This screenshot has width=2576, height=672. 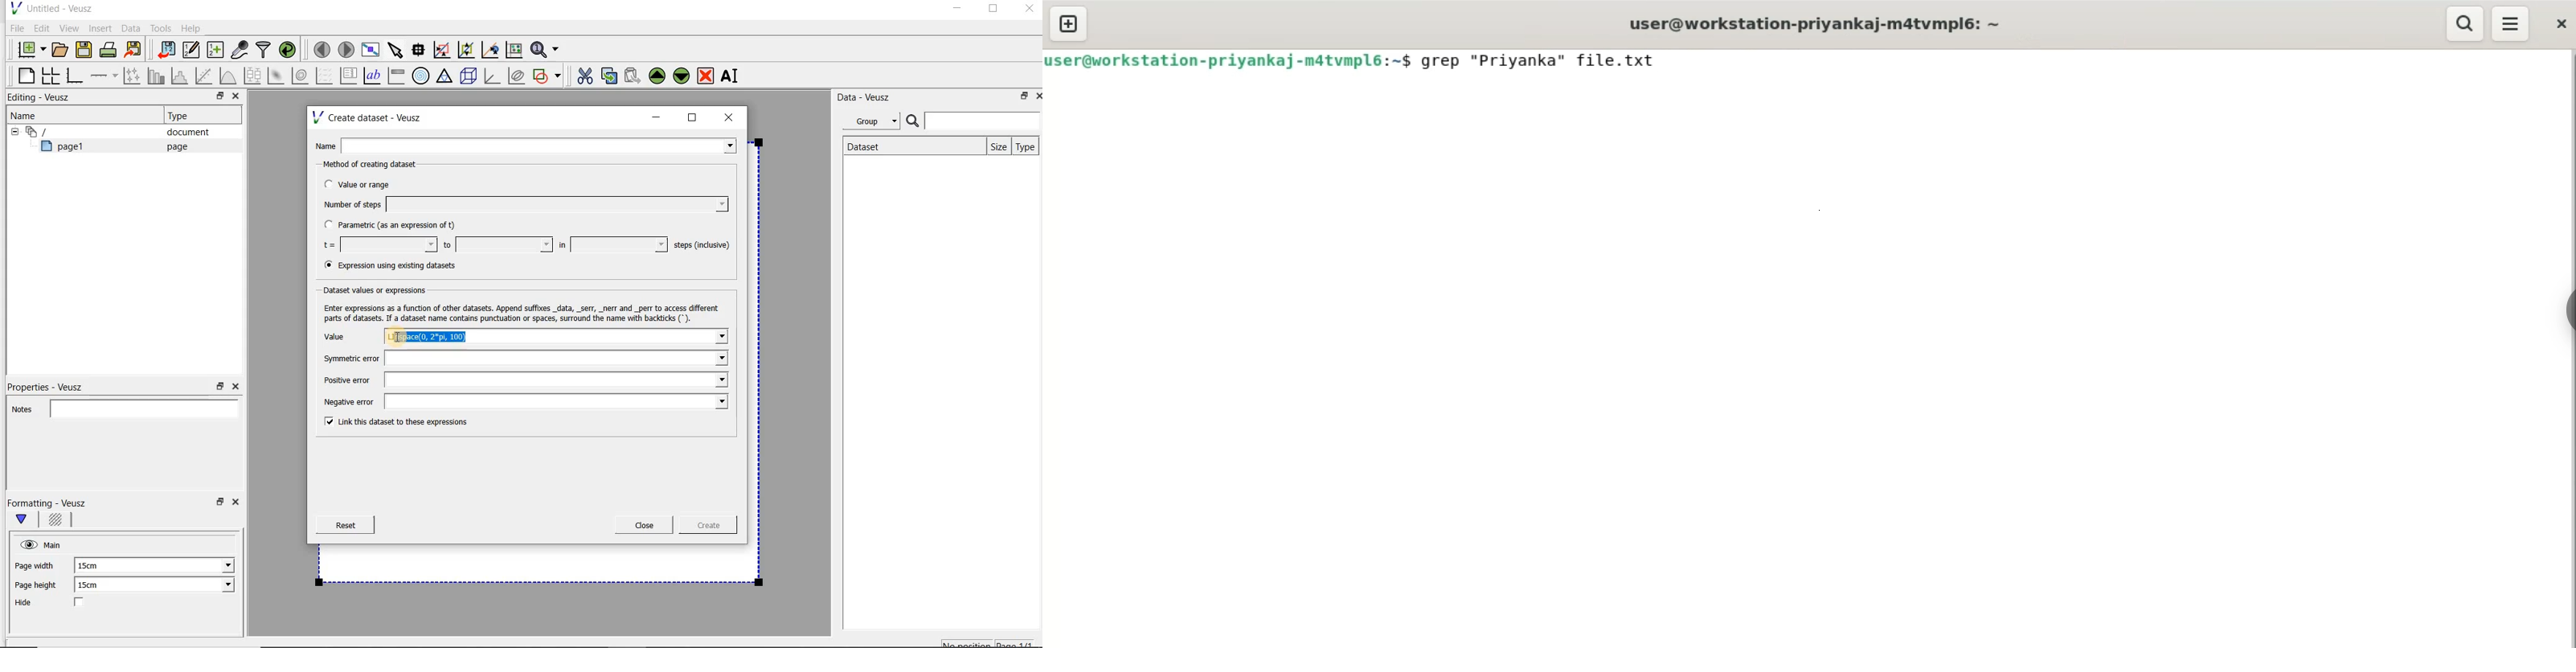 What do you see at coordinates (732, 76) in the screenshot?
I see `rename the selected widget` at bounding box center [732, 76].